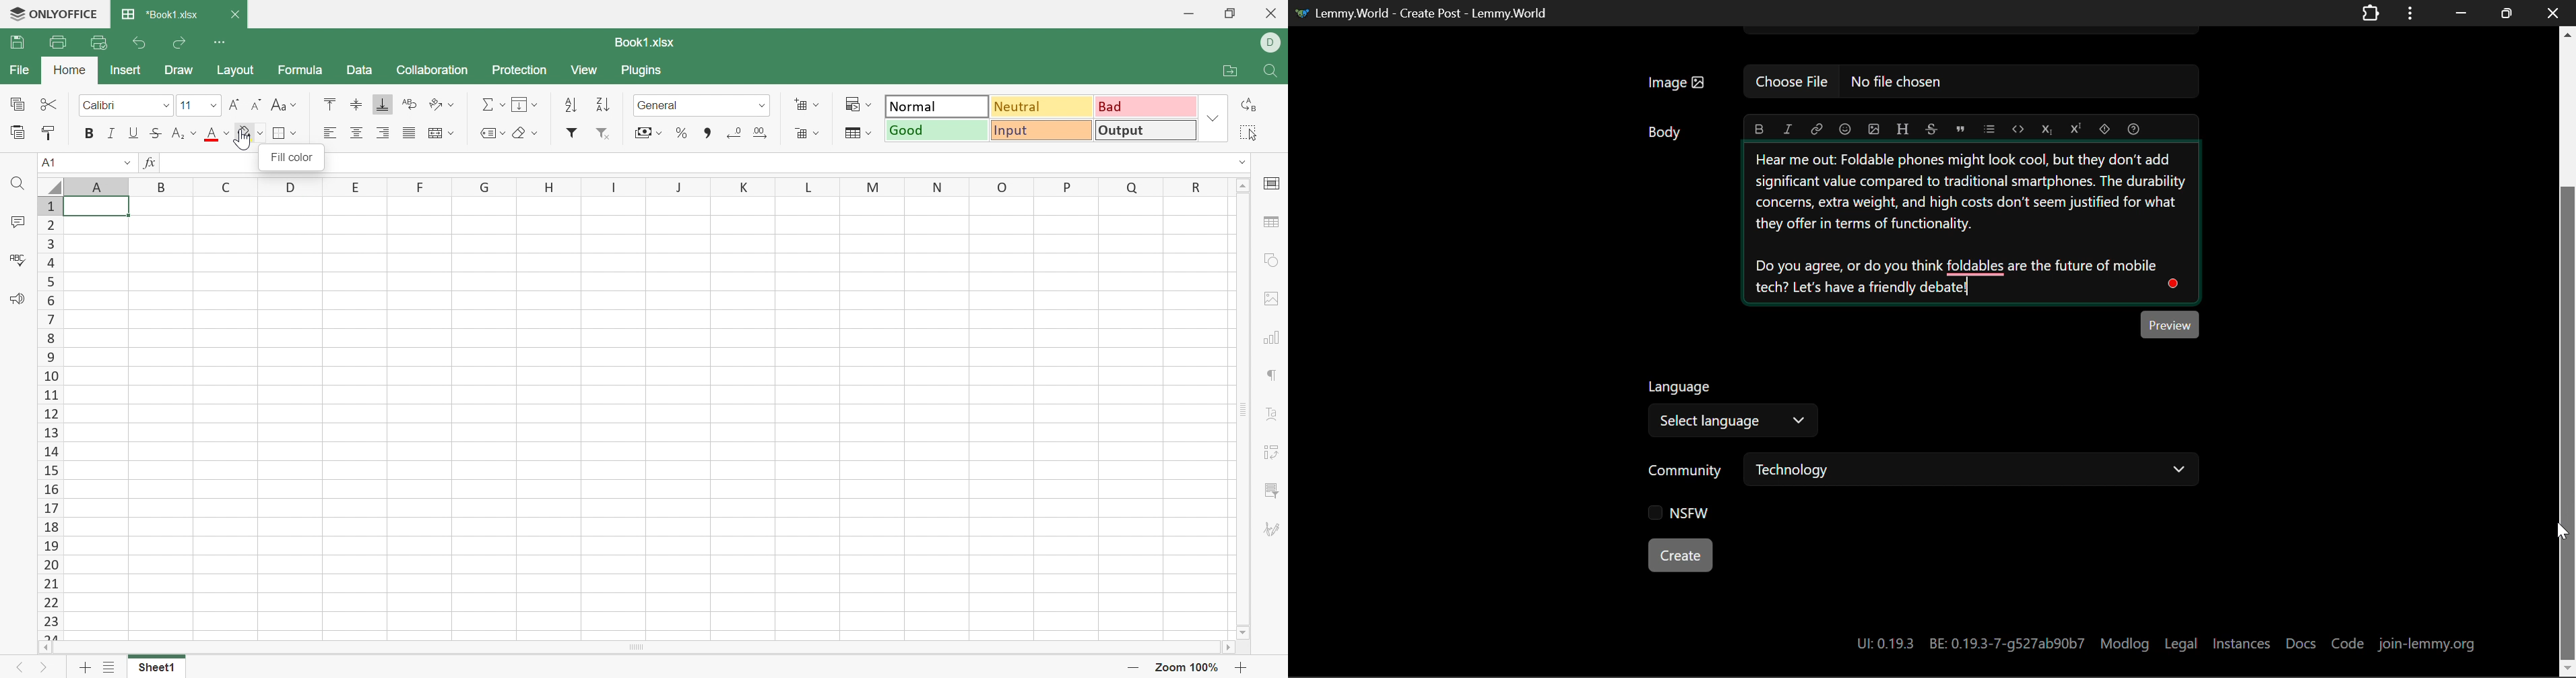  I want to click on Scroll Bar, so click(635, 647).